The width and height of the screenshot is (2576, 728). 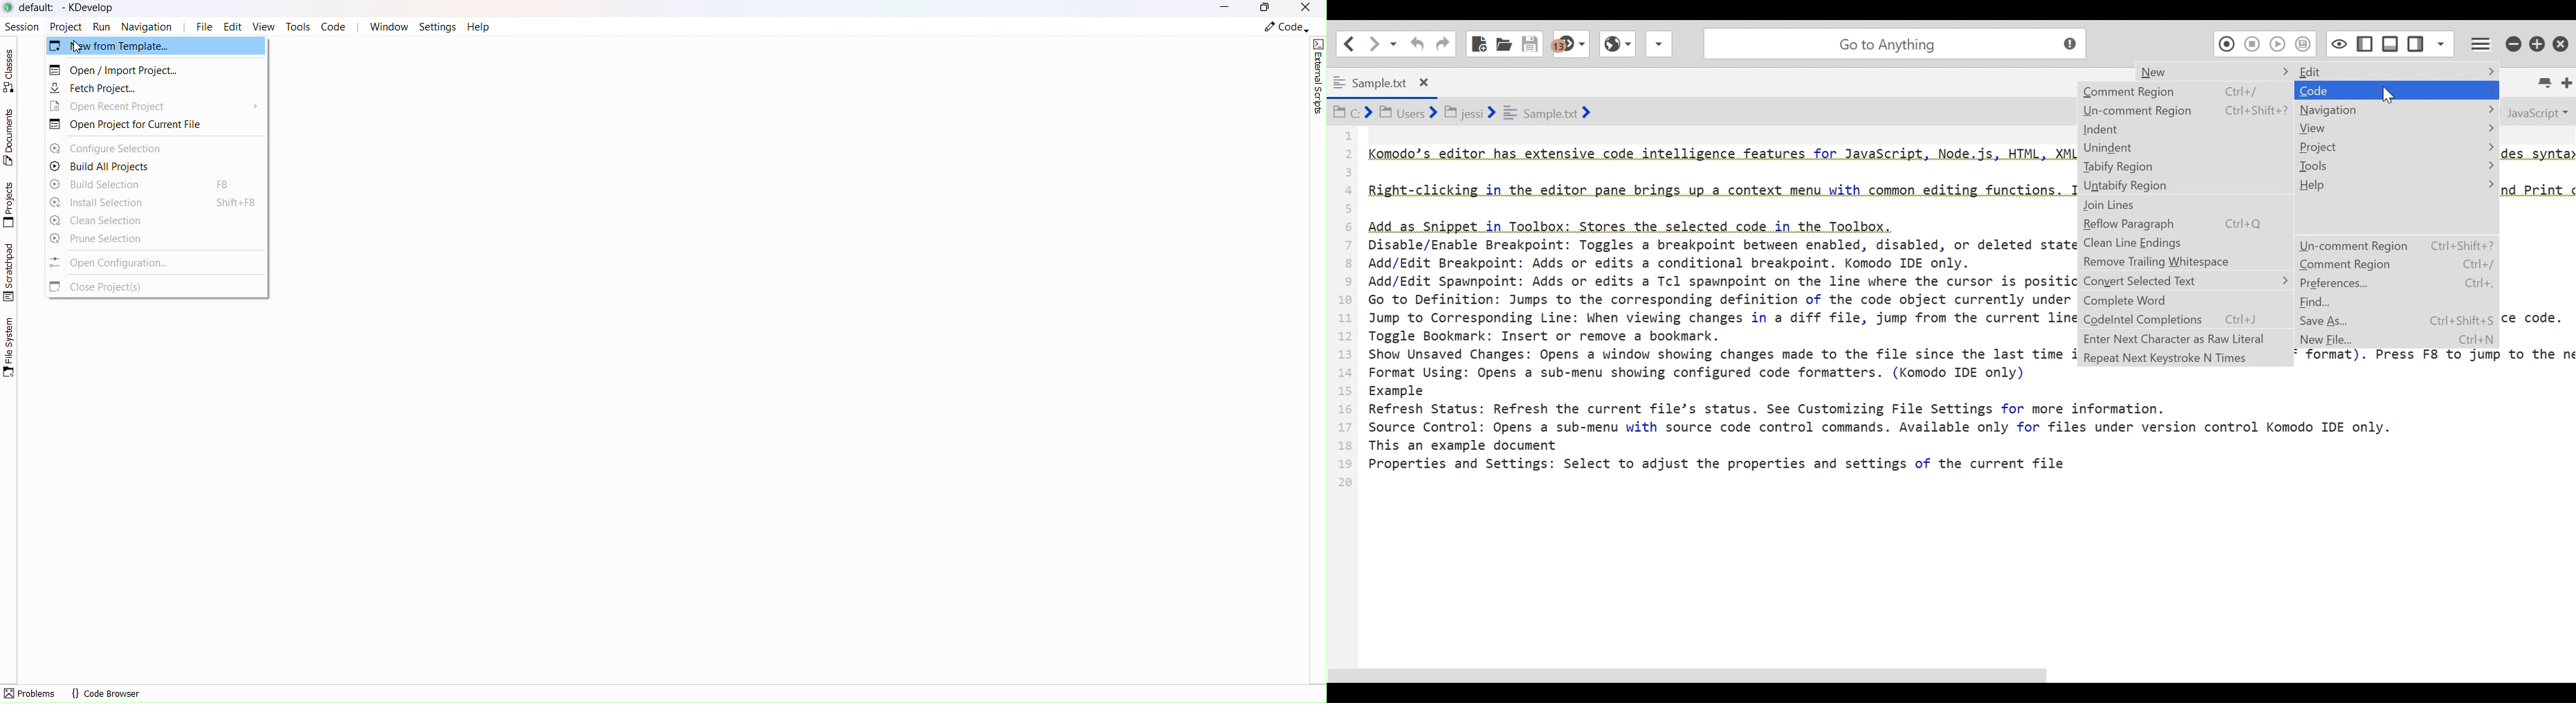 I want to click on Preferences, so click(x=2395, y=284).